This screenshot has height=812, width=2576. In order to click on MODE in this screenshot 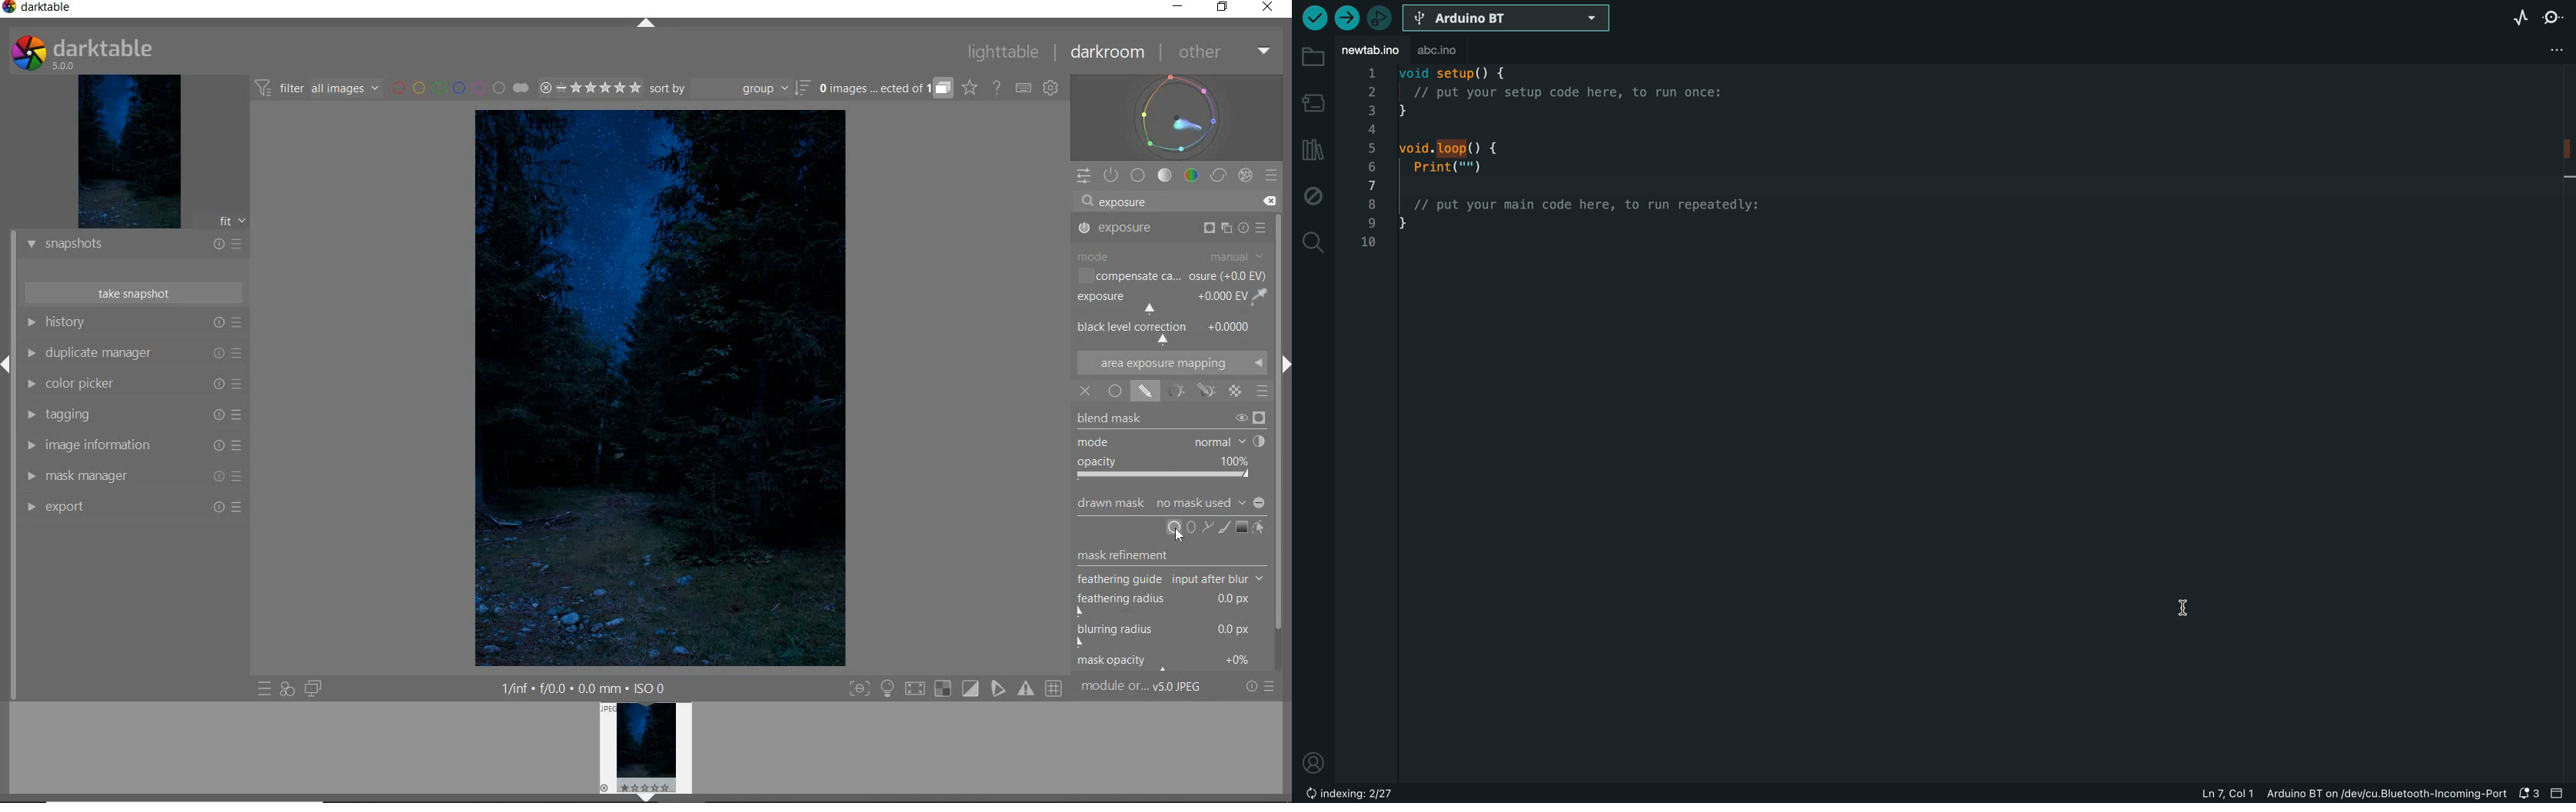, I will do `click(1171, 258)`.